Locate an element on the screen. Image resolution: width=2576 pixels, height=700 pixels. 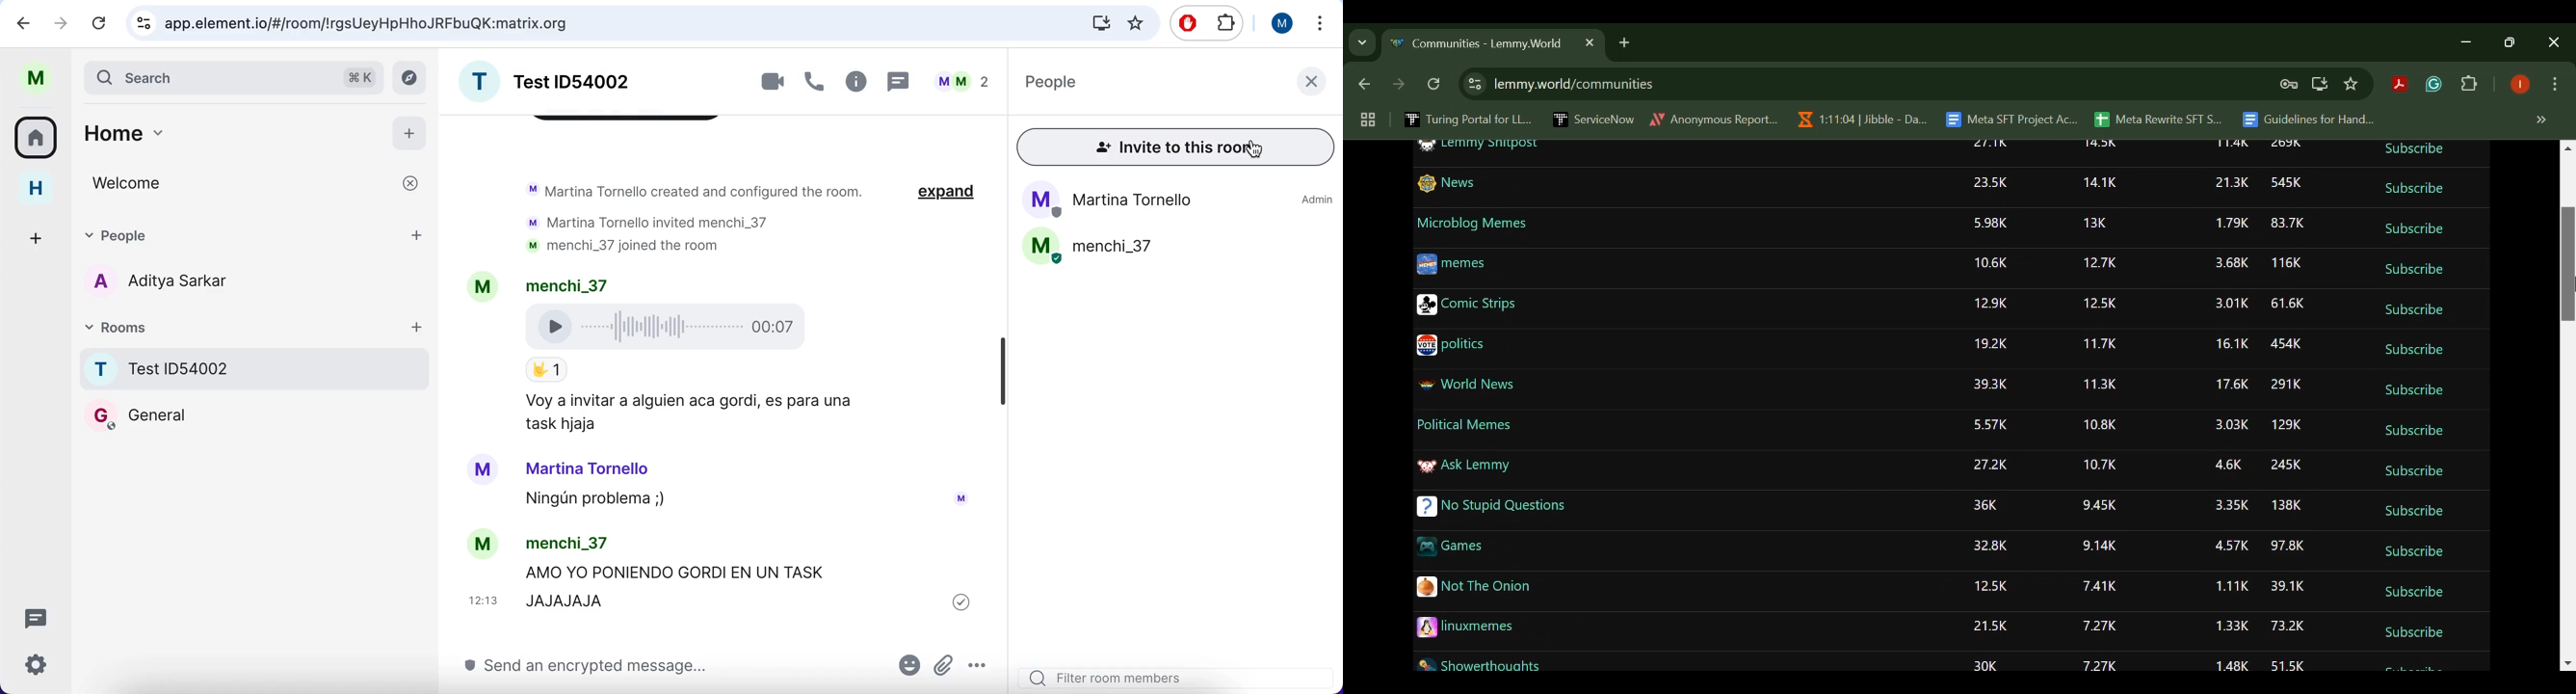
rooms is located at coordinates (236, 325).